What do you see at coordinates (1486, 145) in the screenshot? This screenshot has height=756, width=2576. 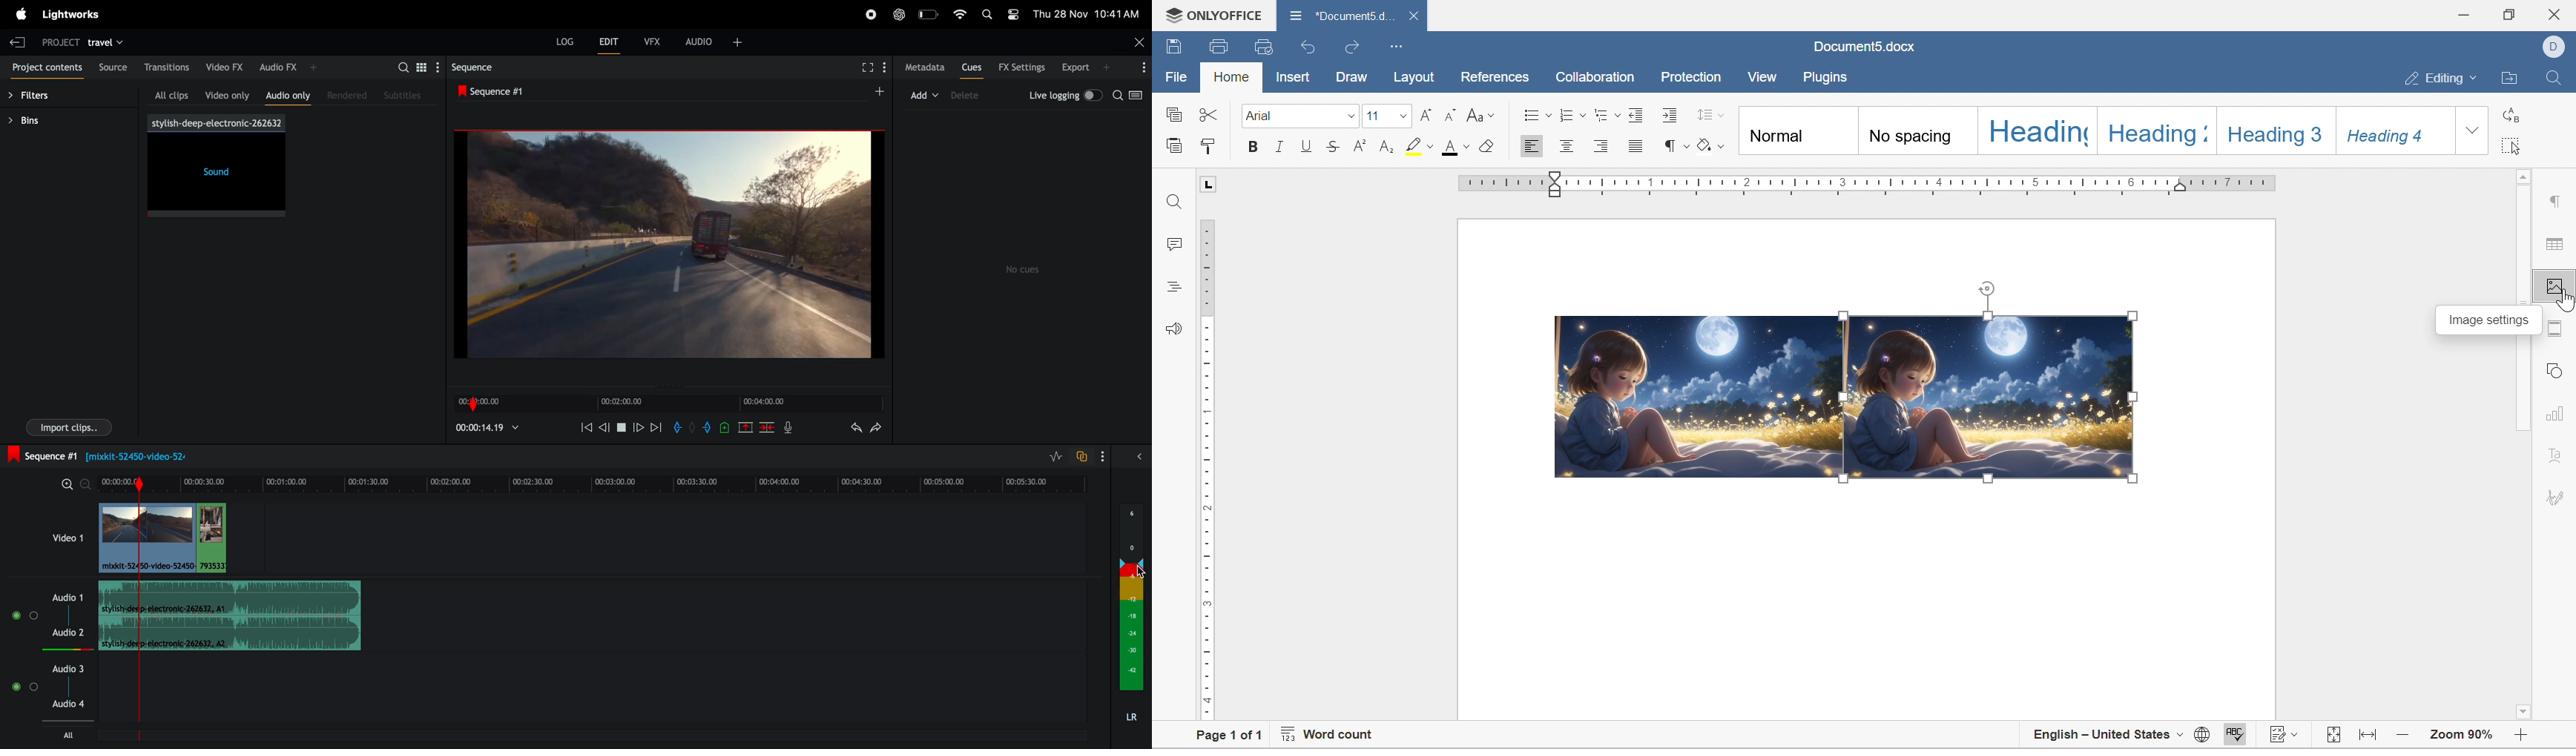 I see `clear style` at bounding box center [1486, 145].